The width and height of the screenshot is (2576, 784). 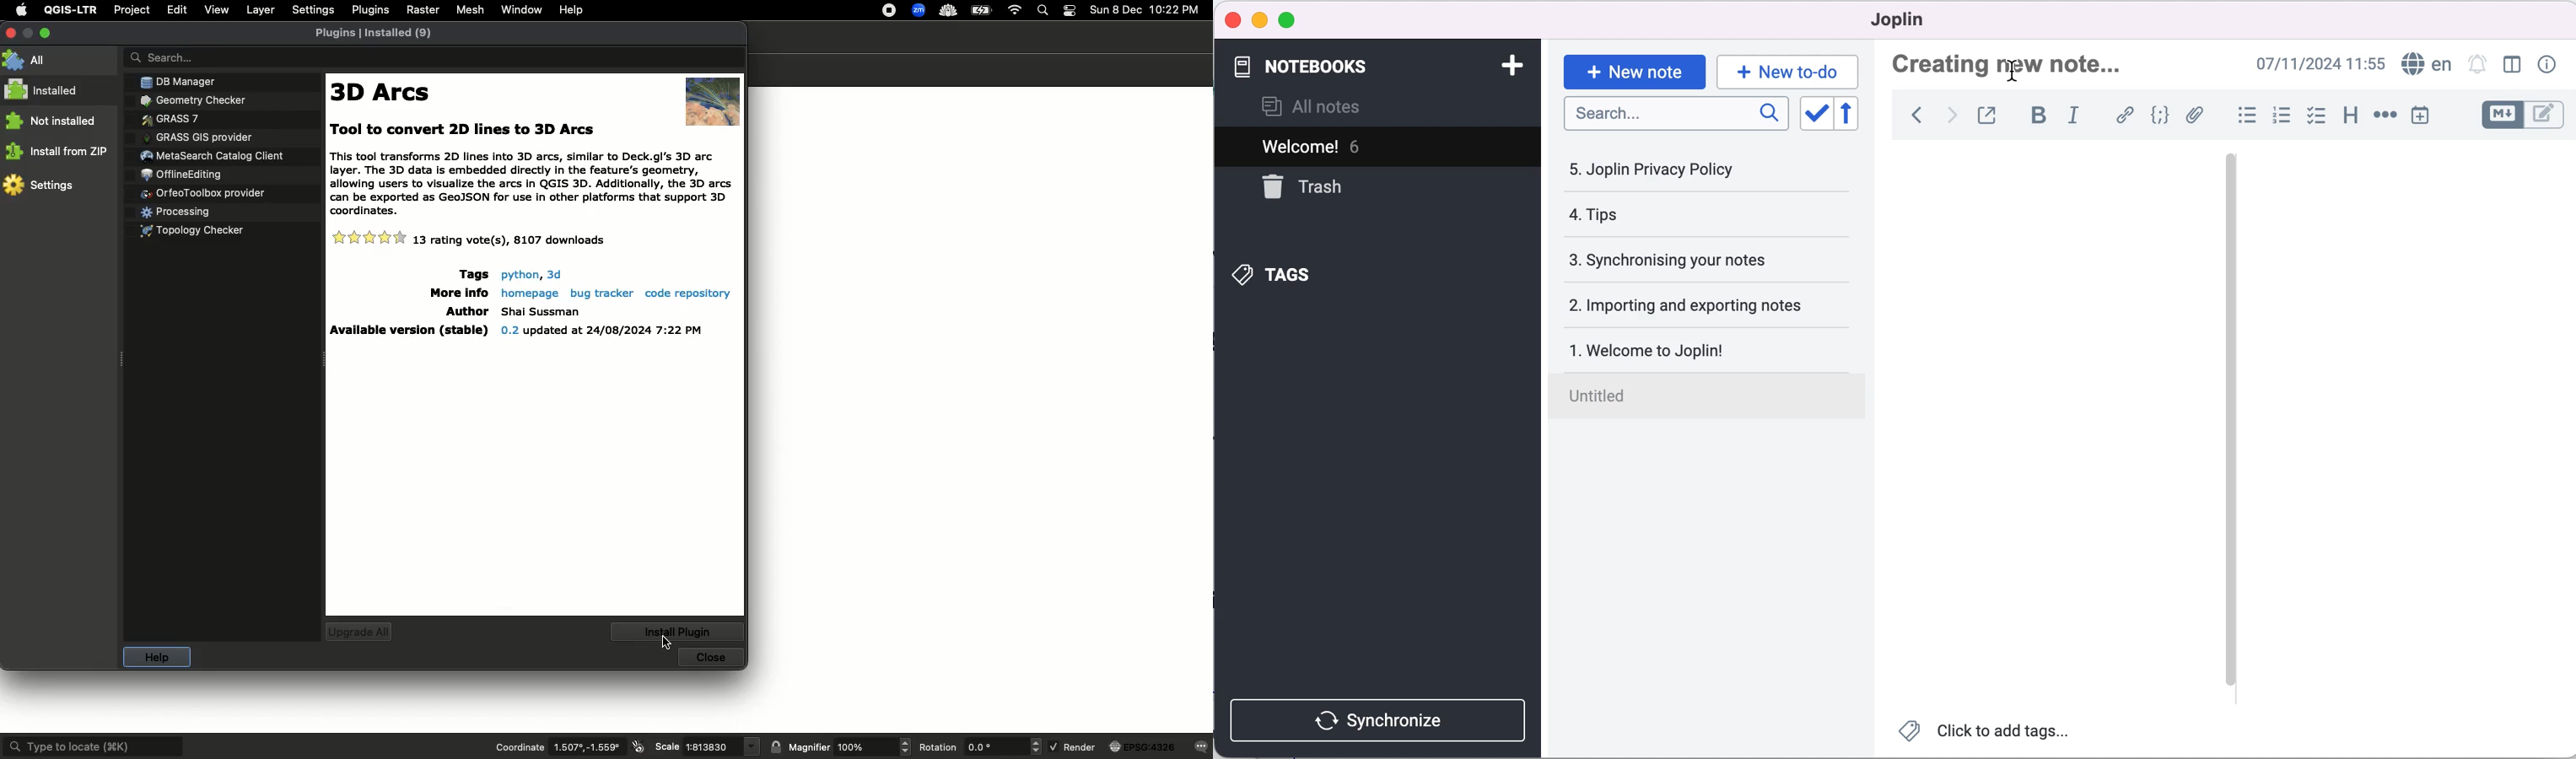 I want to click on homepage, so click(x=528, y=292).